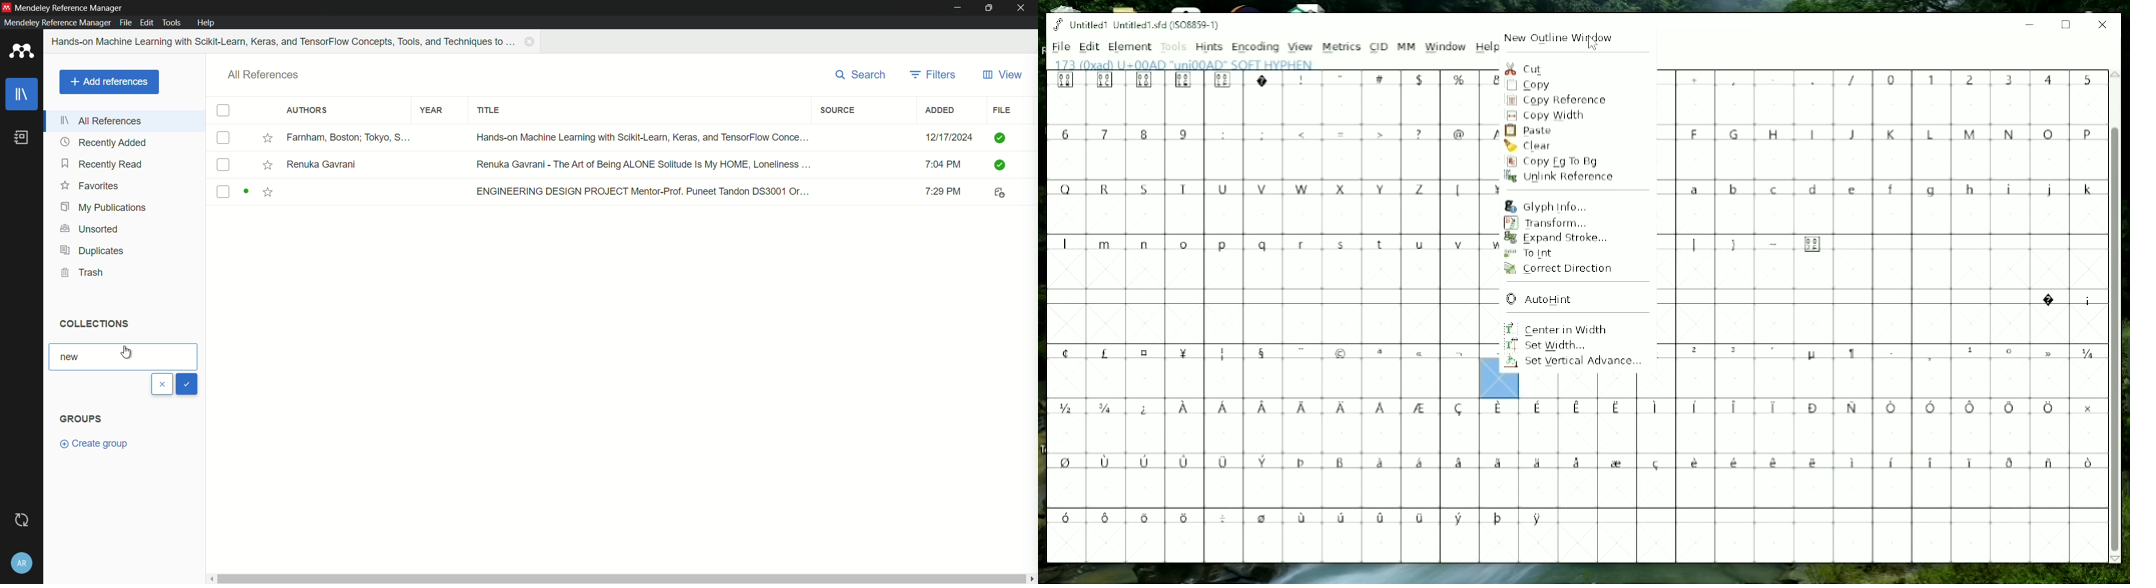 The width and height of the screenshot is (2156, 588). What do you see at coordinates (1173, 47) in the screenshot?
I see `Tools` at bounding box center [1173, 47].